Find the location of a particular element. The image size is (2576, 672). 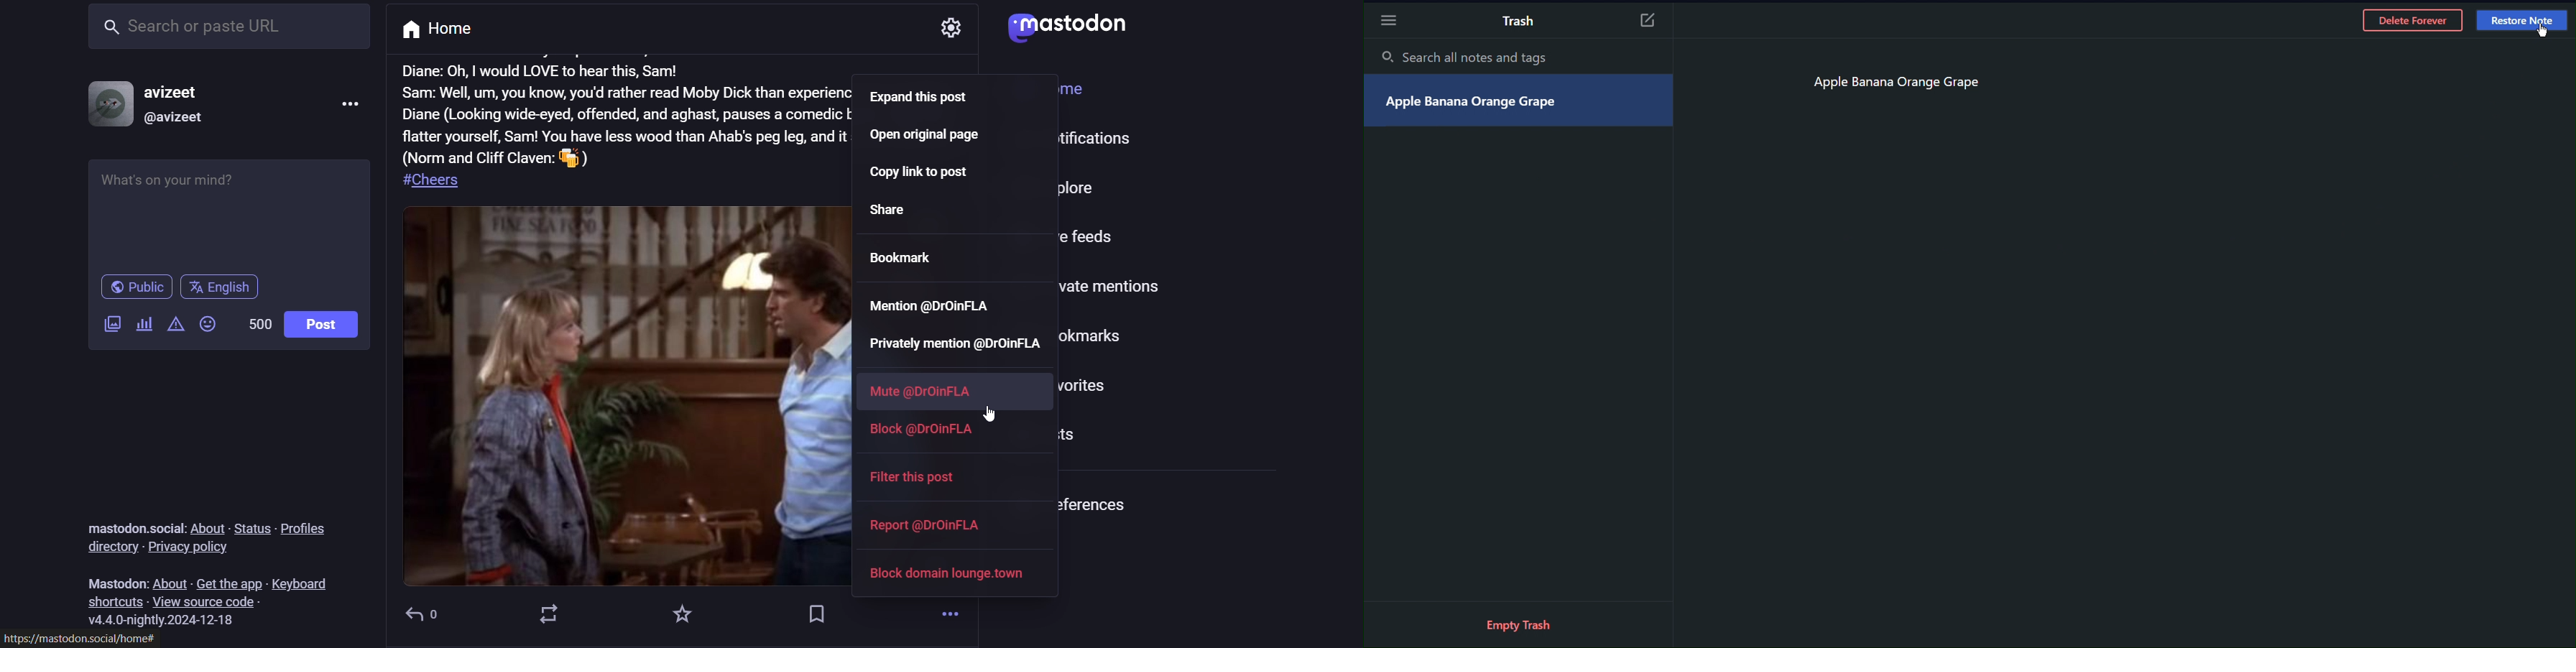

add image is located at coordinates (113, 322).